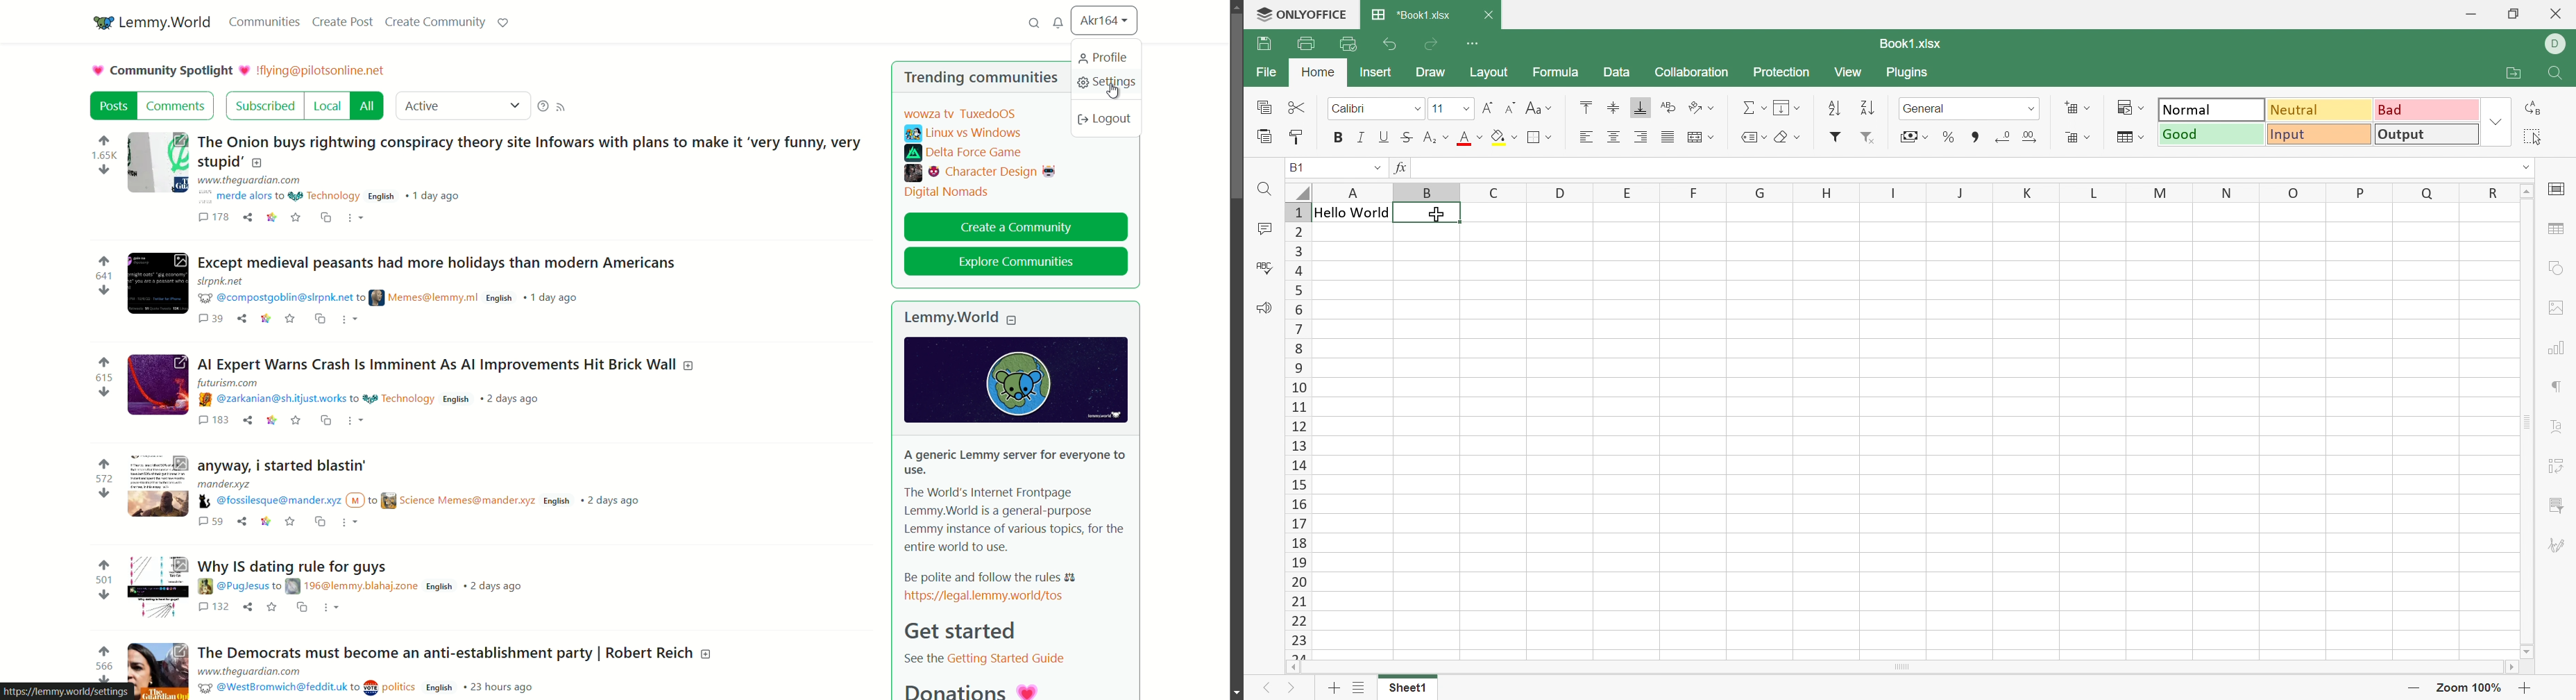 The width and height of the screenshot is (2576, 700). I want to click on comments, so click(211, 318).